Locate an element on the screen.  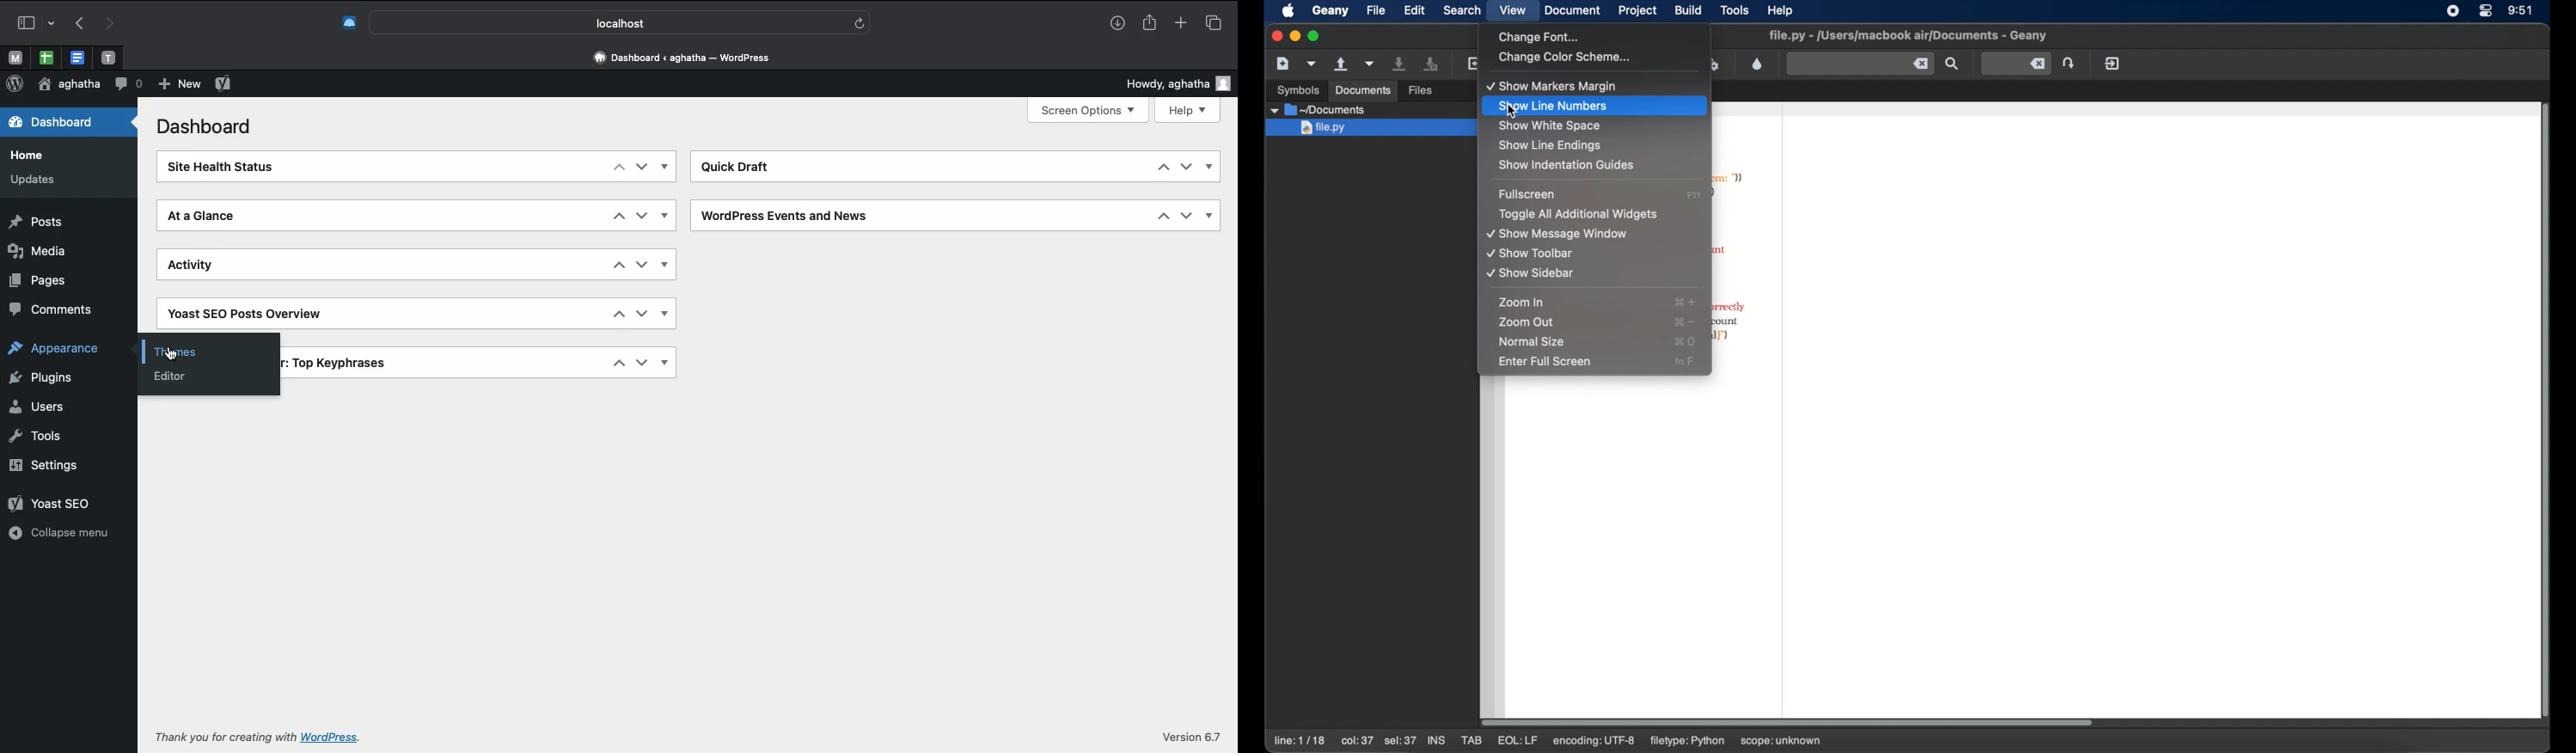
Show is located at coordinates (665, 363).